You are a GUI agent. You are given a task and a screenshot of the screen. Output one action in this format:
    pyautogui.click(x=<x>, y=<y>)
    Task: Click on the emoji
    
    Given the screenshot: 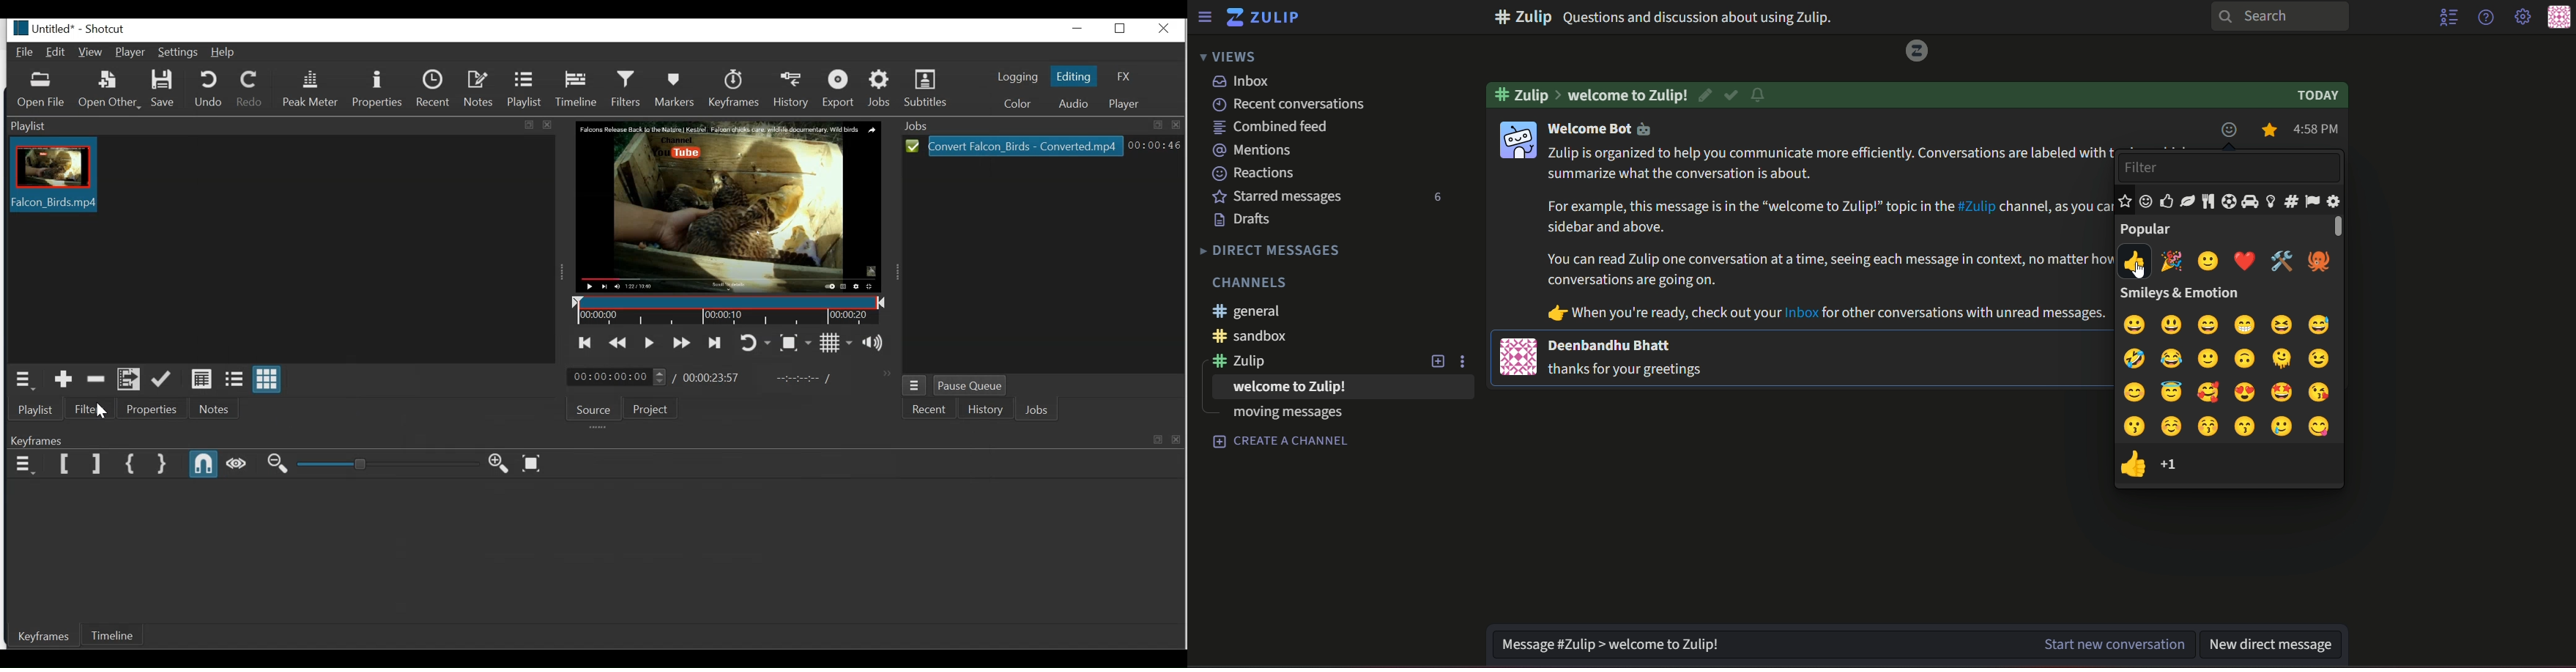 What is the action you would take?
    pyautogui.click(x=2131, y=463)
    